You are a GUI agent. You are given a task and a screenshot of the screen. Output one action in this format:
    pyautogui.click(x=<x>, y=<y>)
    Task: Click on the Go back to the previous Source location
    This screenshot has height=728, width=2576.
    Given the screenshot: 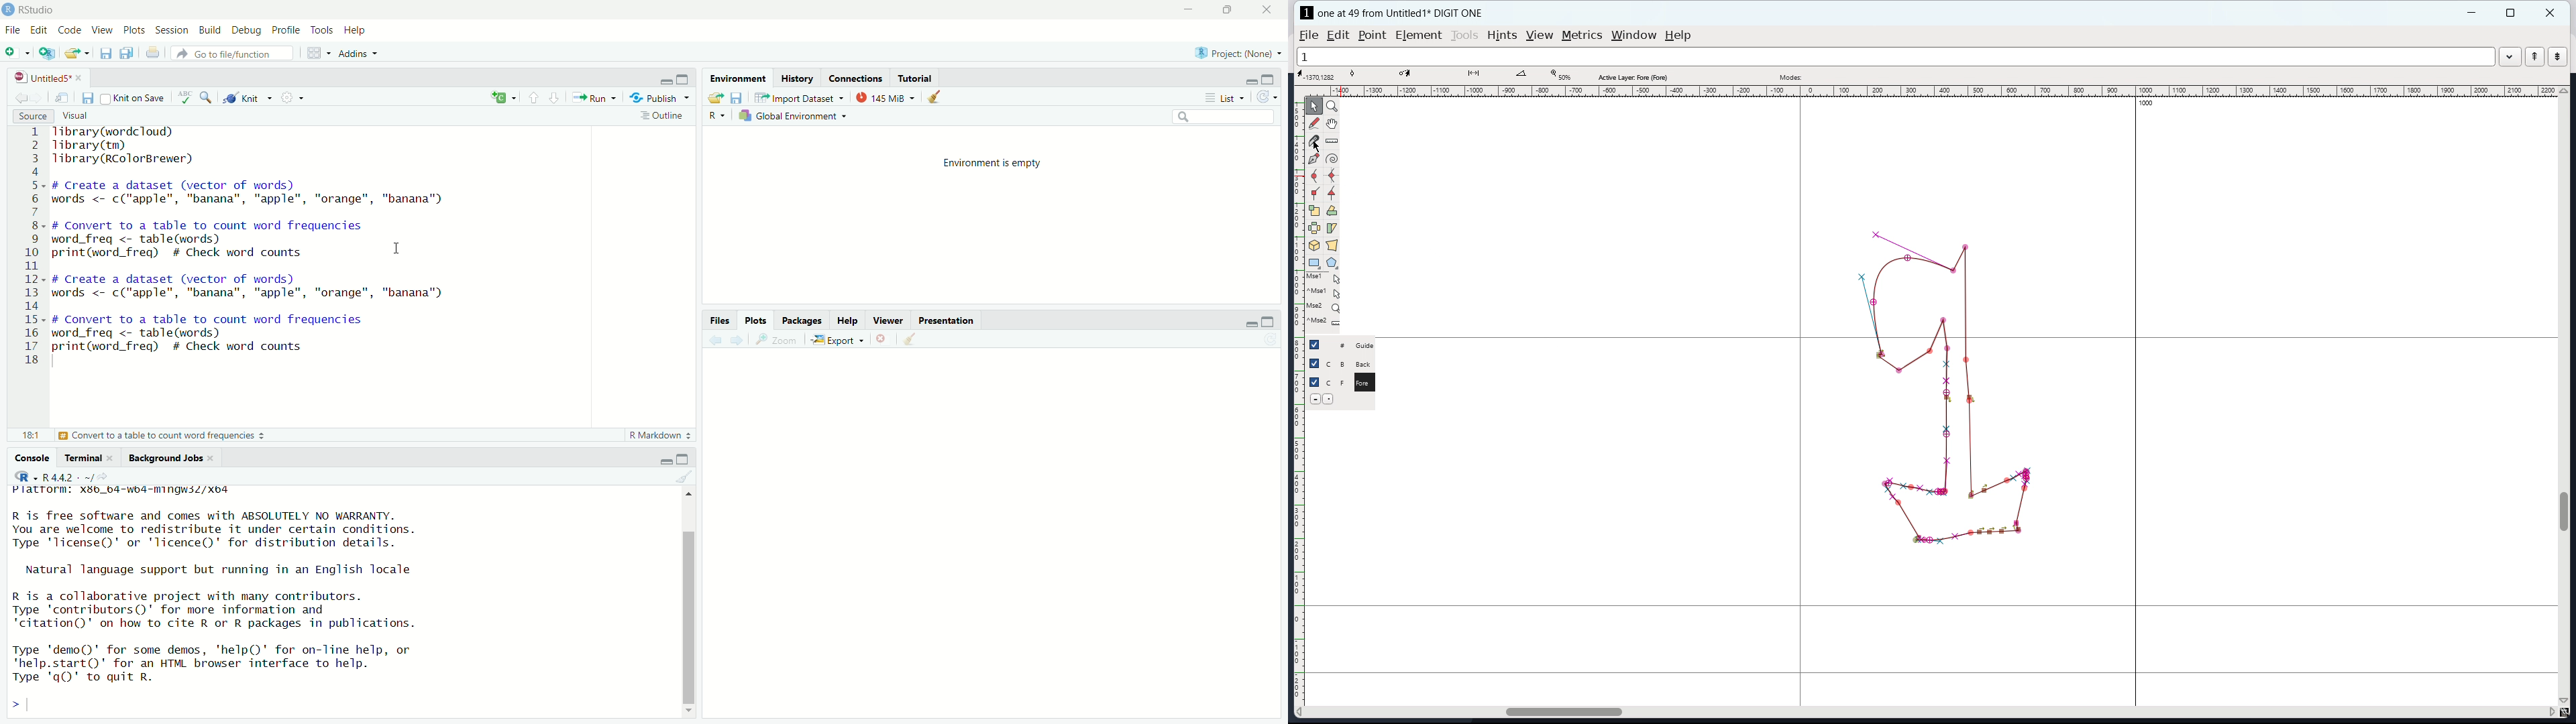 What is the action you would take?
    pyautogui.click(x=20, y=99)
    